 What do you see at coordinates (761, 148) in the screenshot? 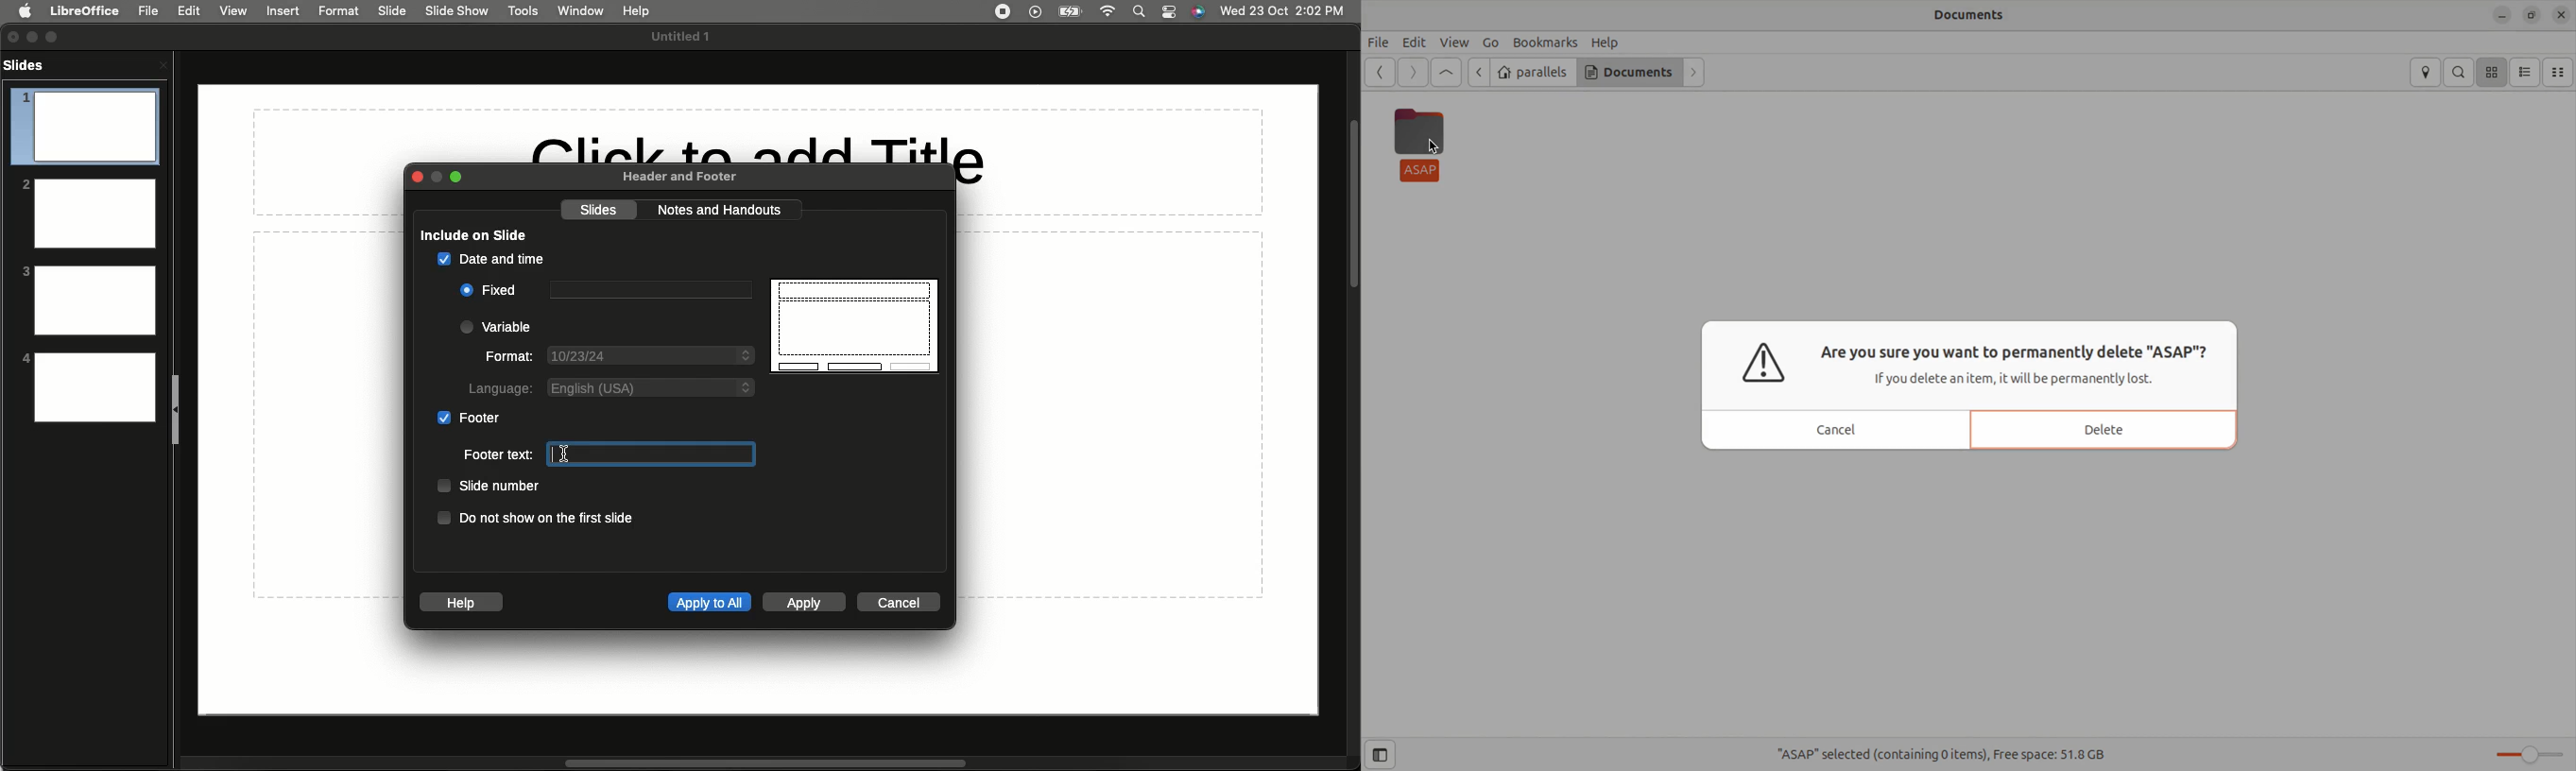
I see `Click to add Title` at bounding box center [761, 148].